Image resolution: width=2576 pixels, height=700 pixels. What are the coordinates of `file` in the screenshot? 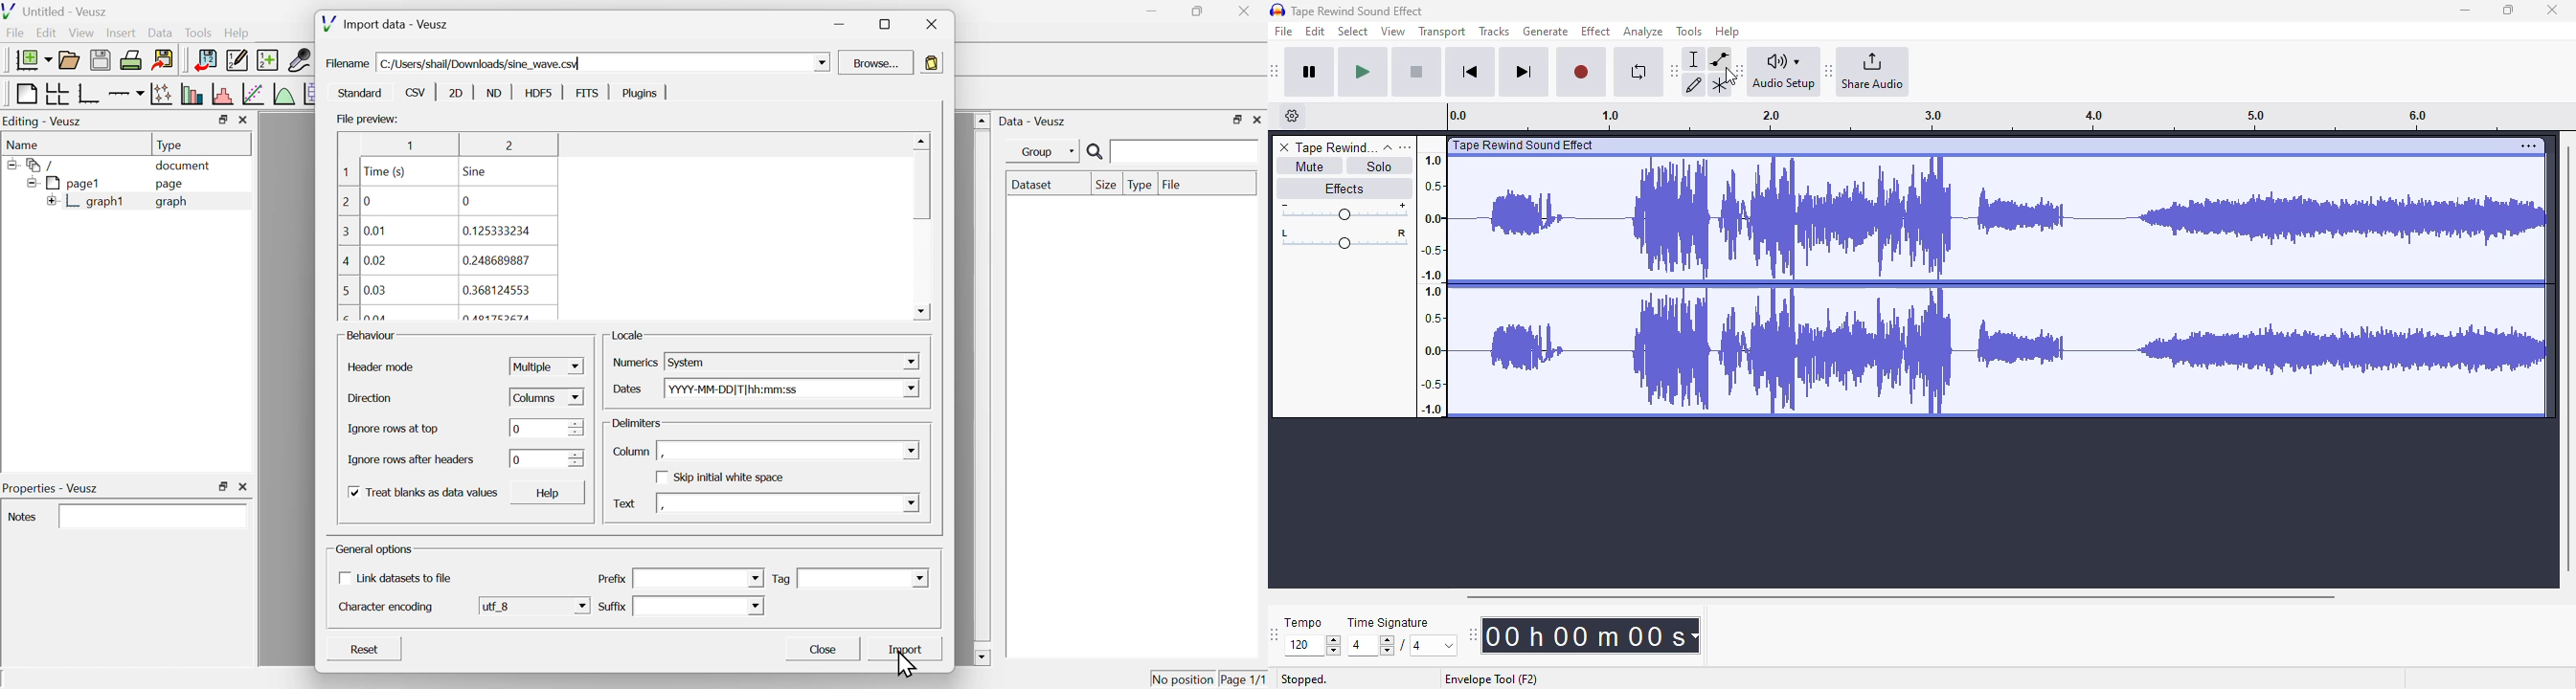 It's located at (17, 34).